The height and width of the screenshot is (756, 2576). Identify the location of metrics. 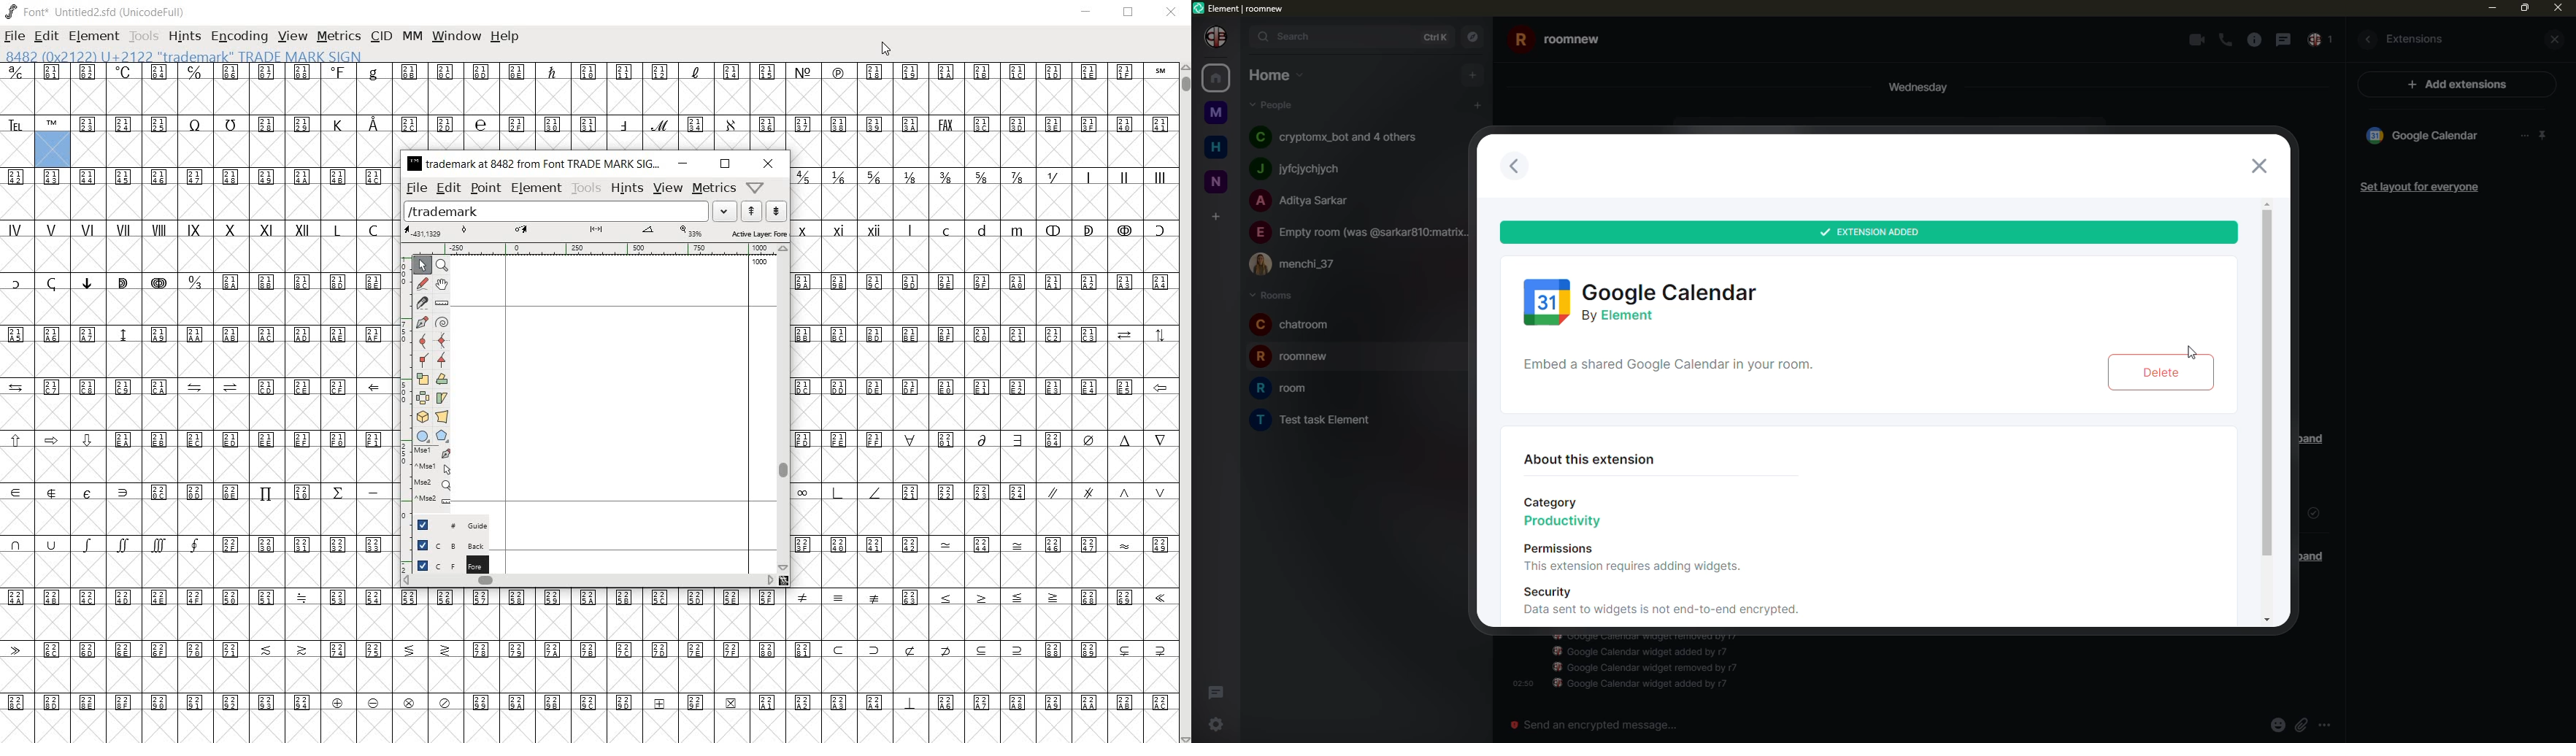
(715, 188).